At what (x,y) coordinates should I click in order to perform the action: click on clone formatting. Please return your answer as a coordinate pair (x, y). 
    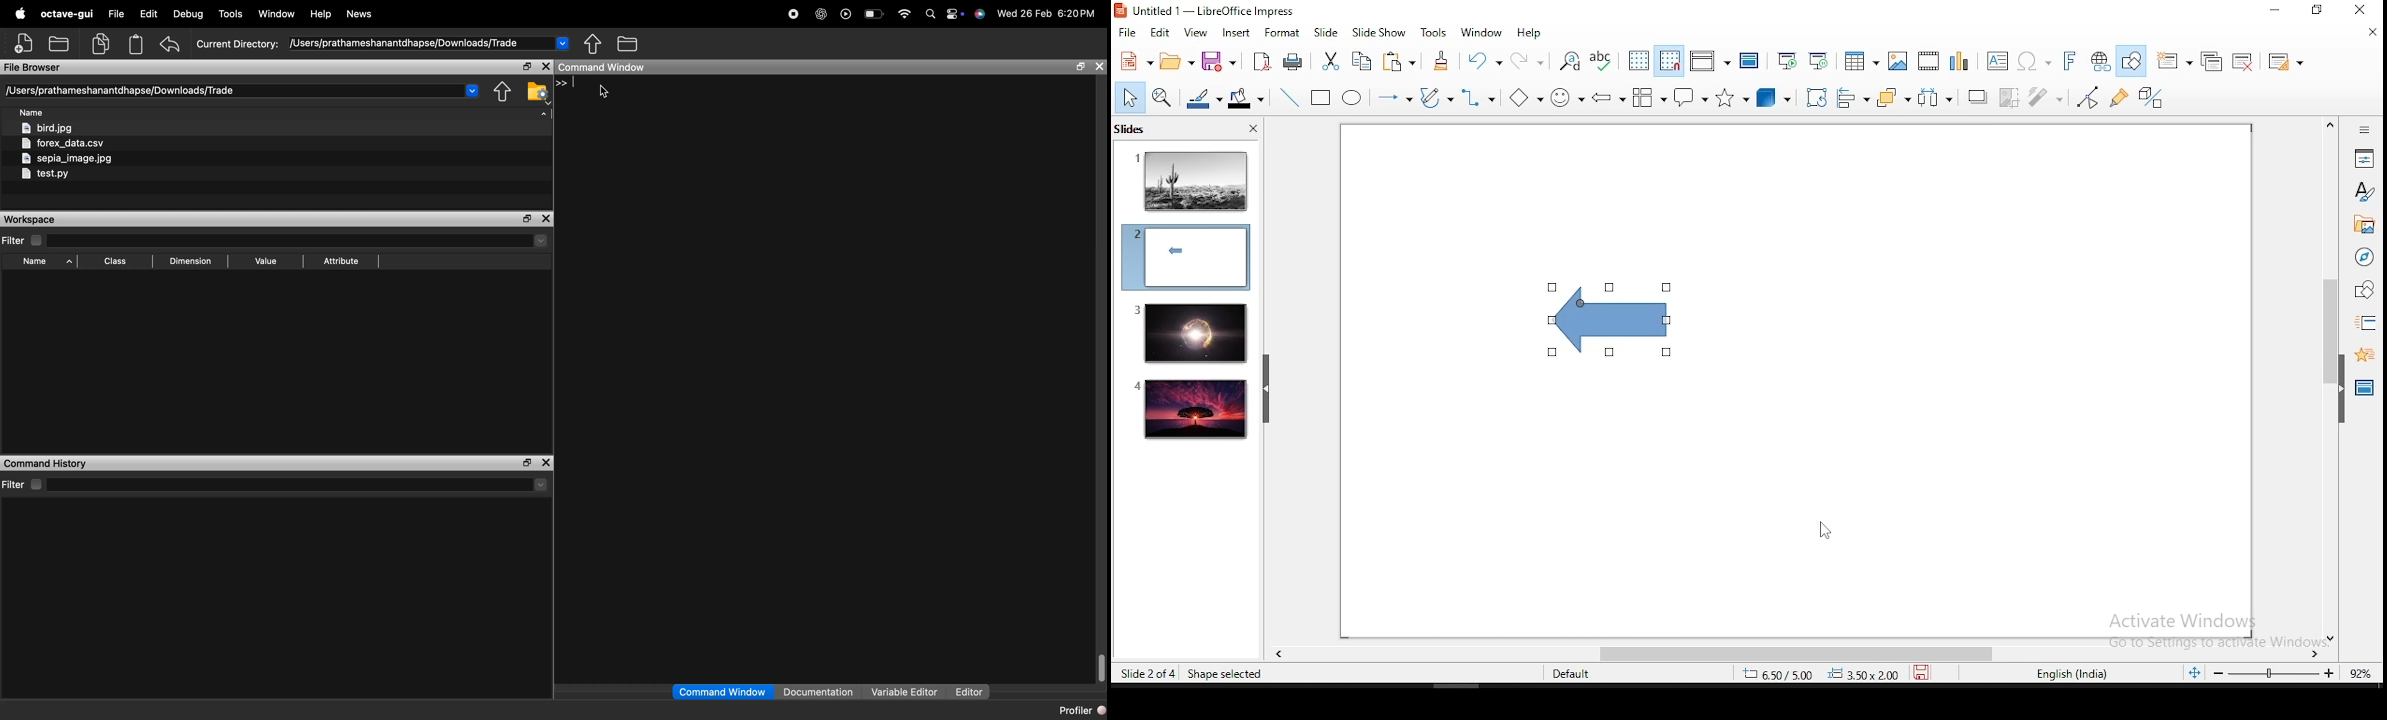
    Looking at the image, I should click on (1442, 61).